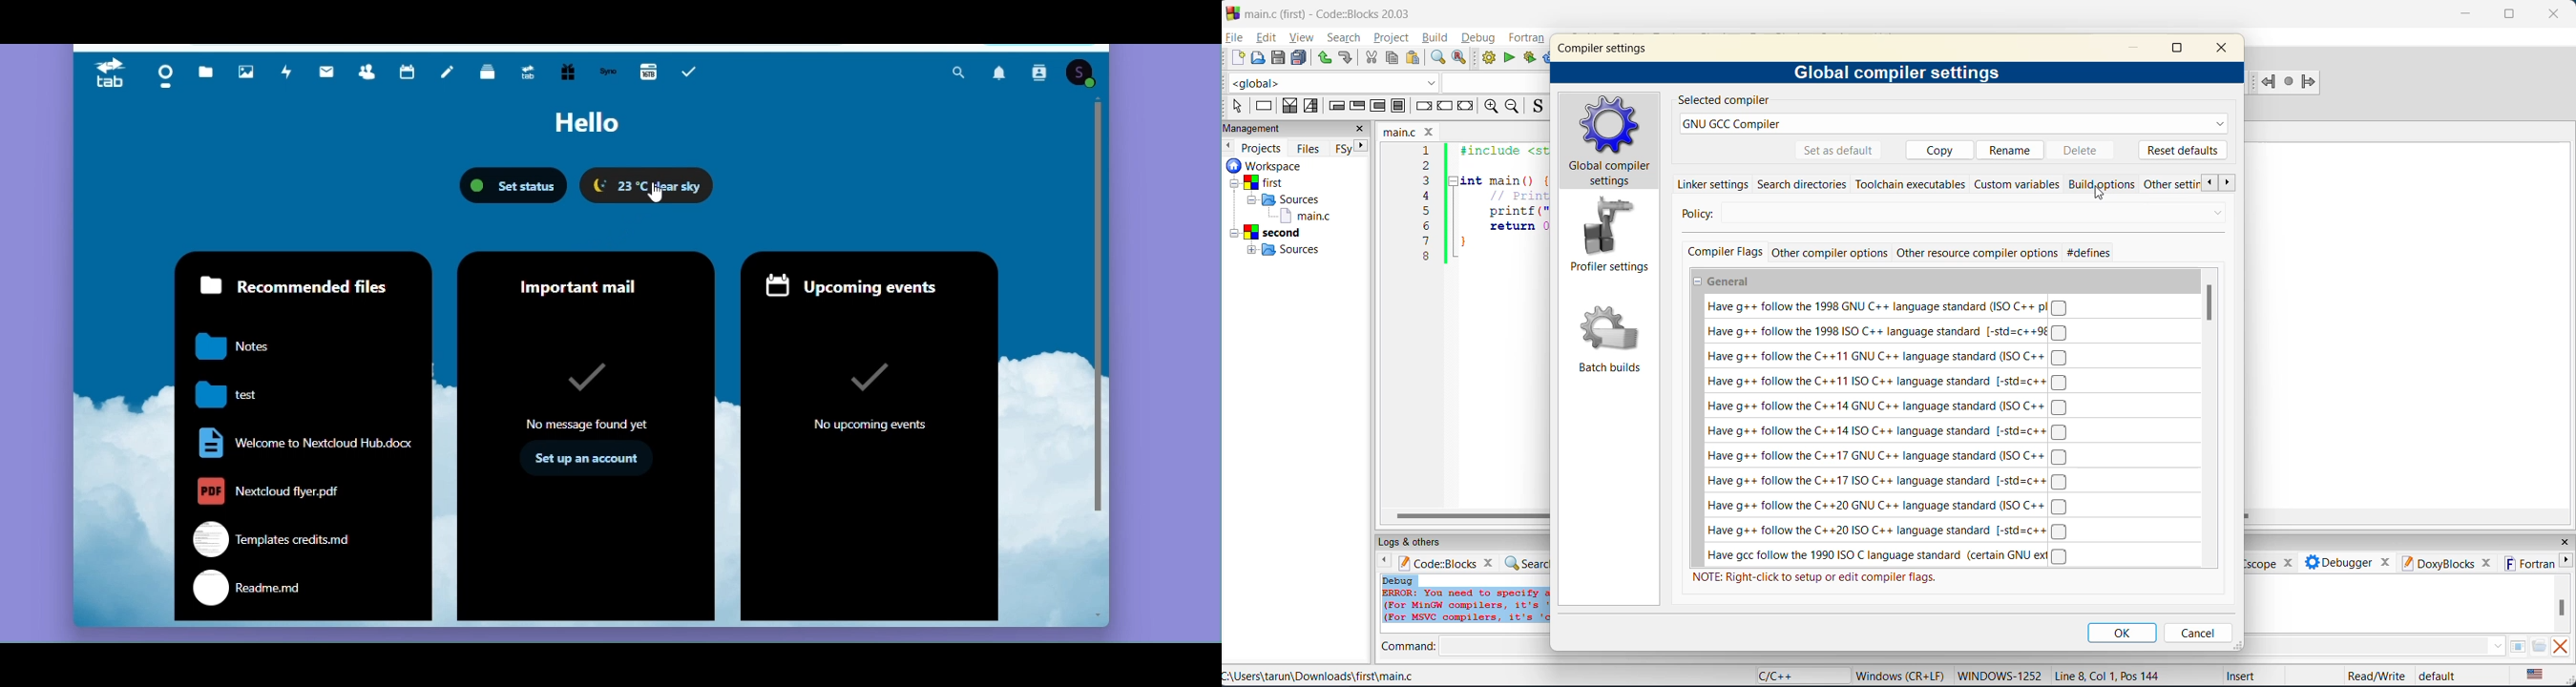 This screenshot has width=2576, height=700. I want to click on C/C++, so click(1784, 675).